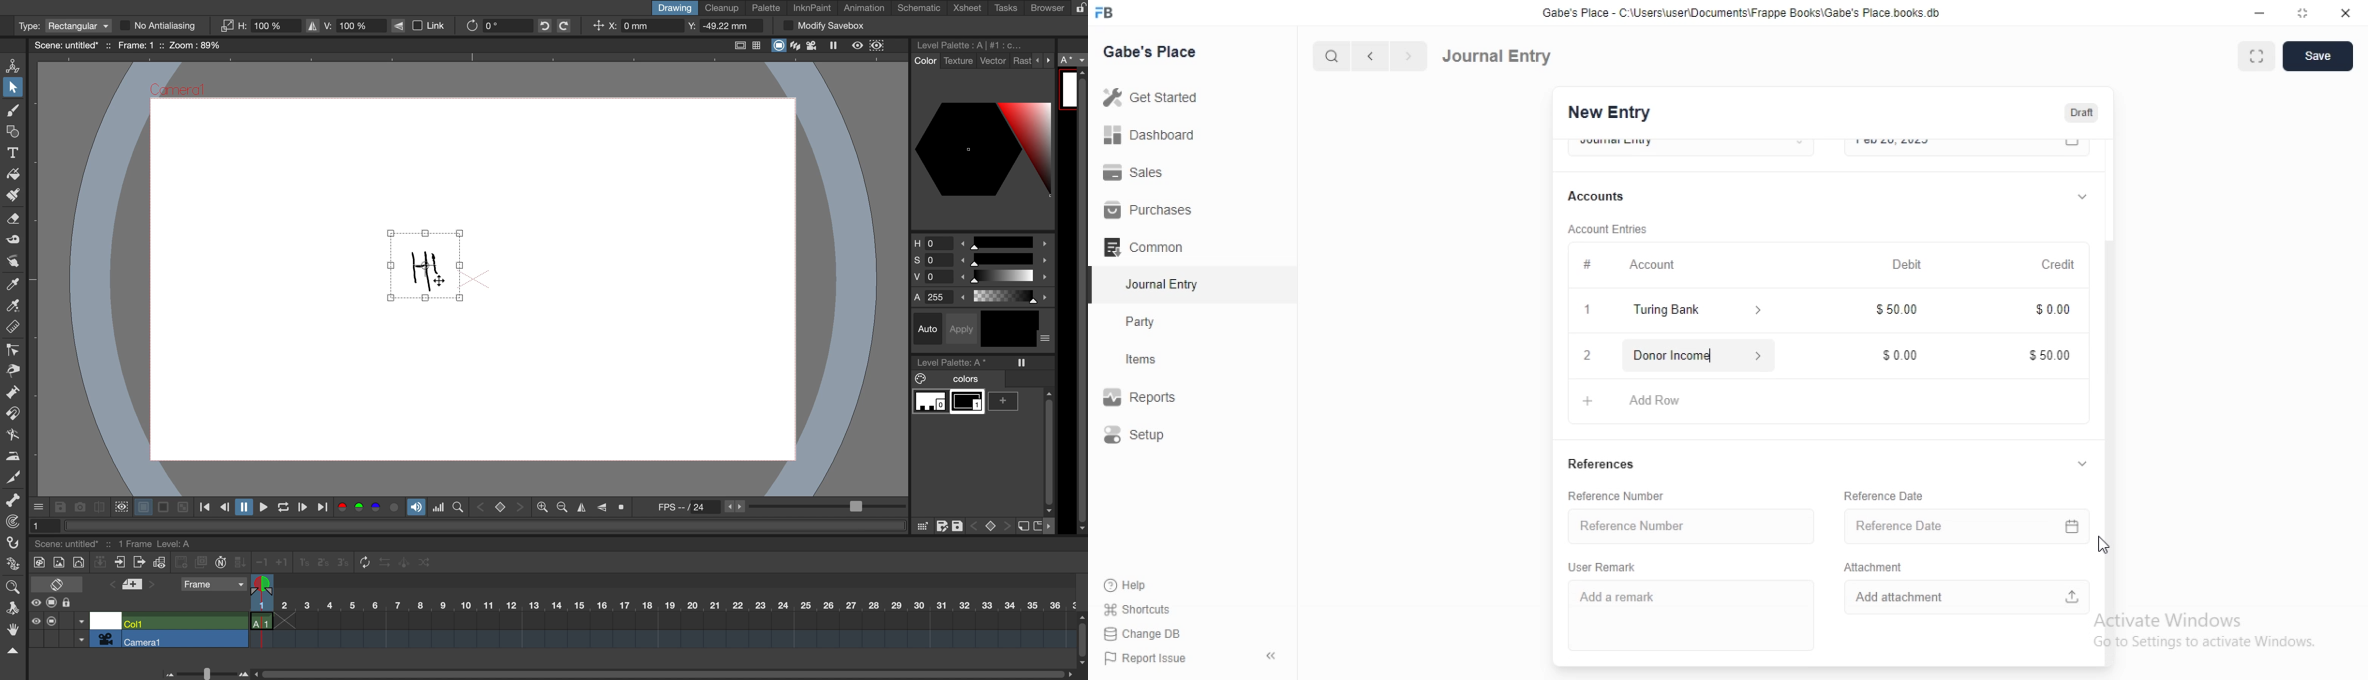 This screenshot has height=700, width=2380. Describe the element at coordinates (2320, 56) in the screenshot. I see `save` at that location.